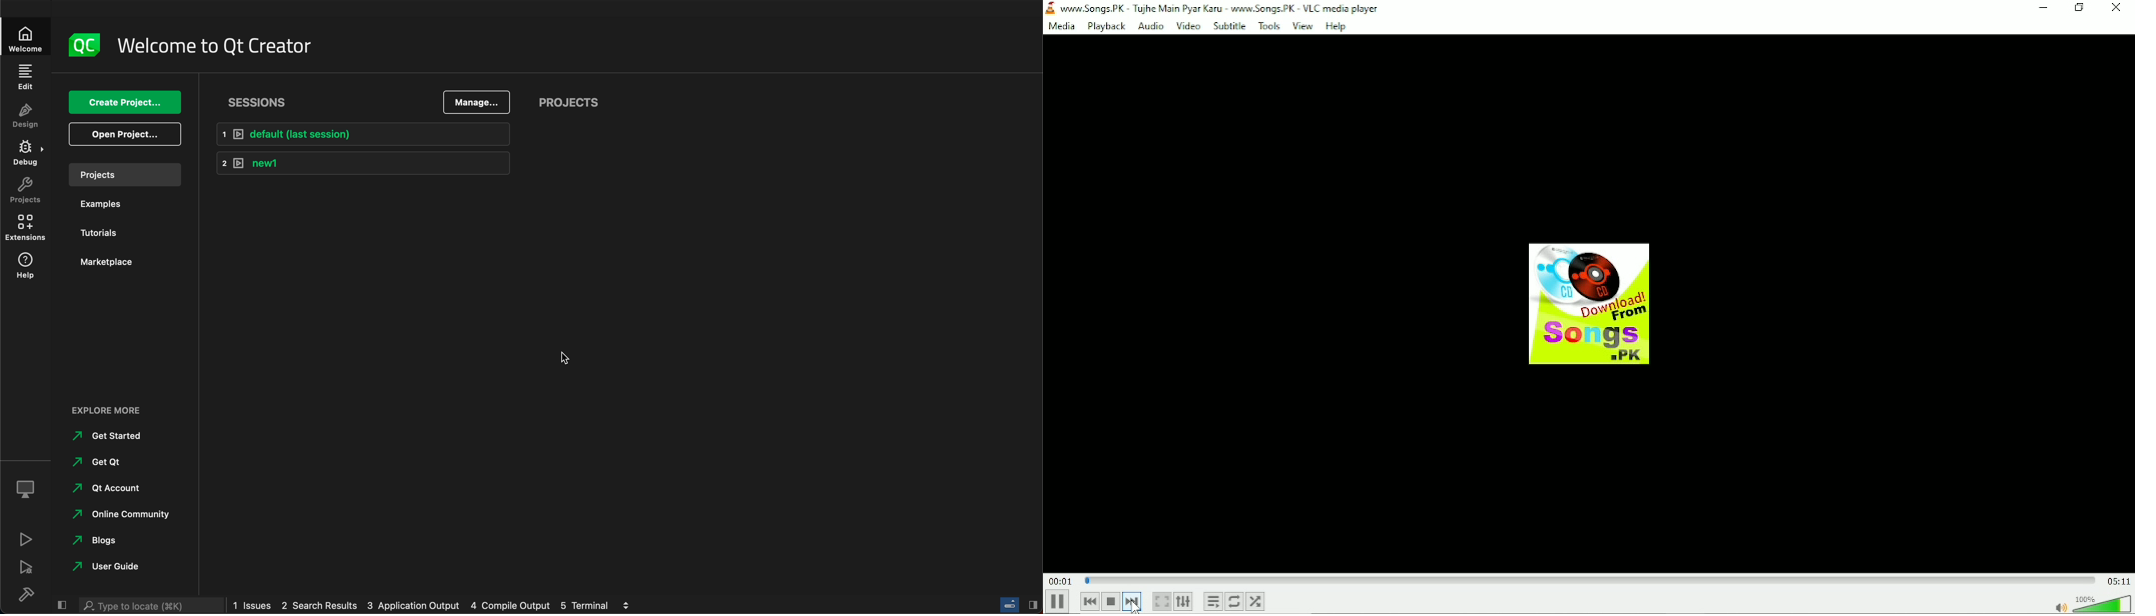  Describe the element at coordinates (1061, 26) in the screenshot. I see `Media` at that location.